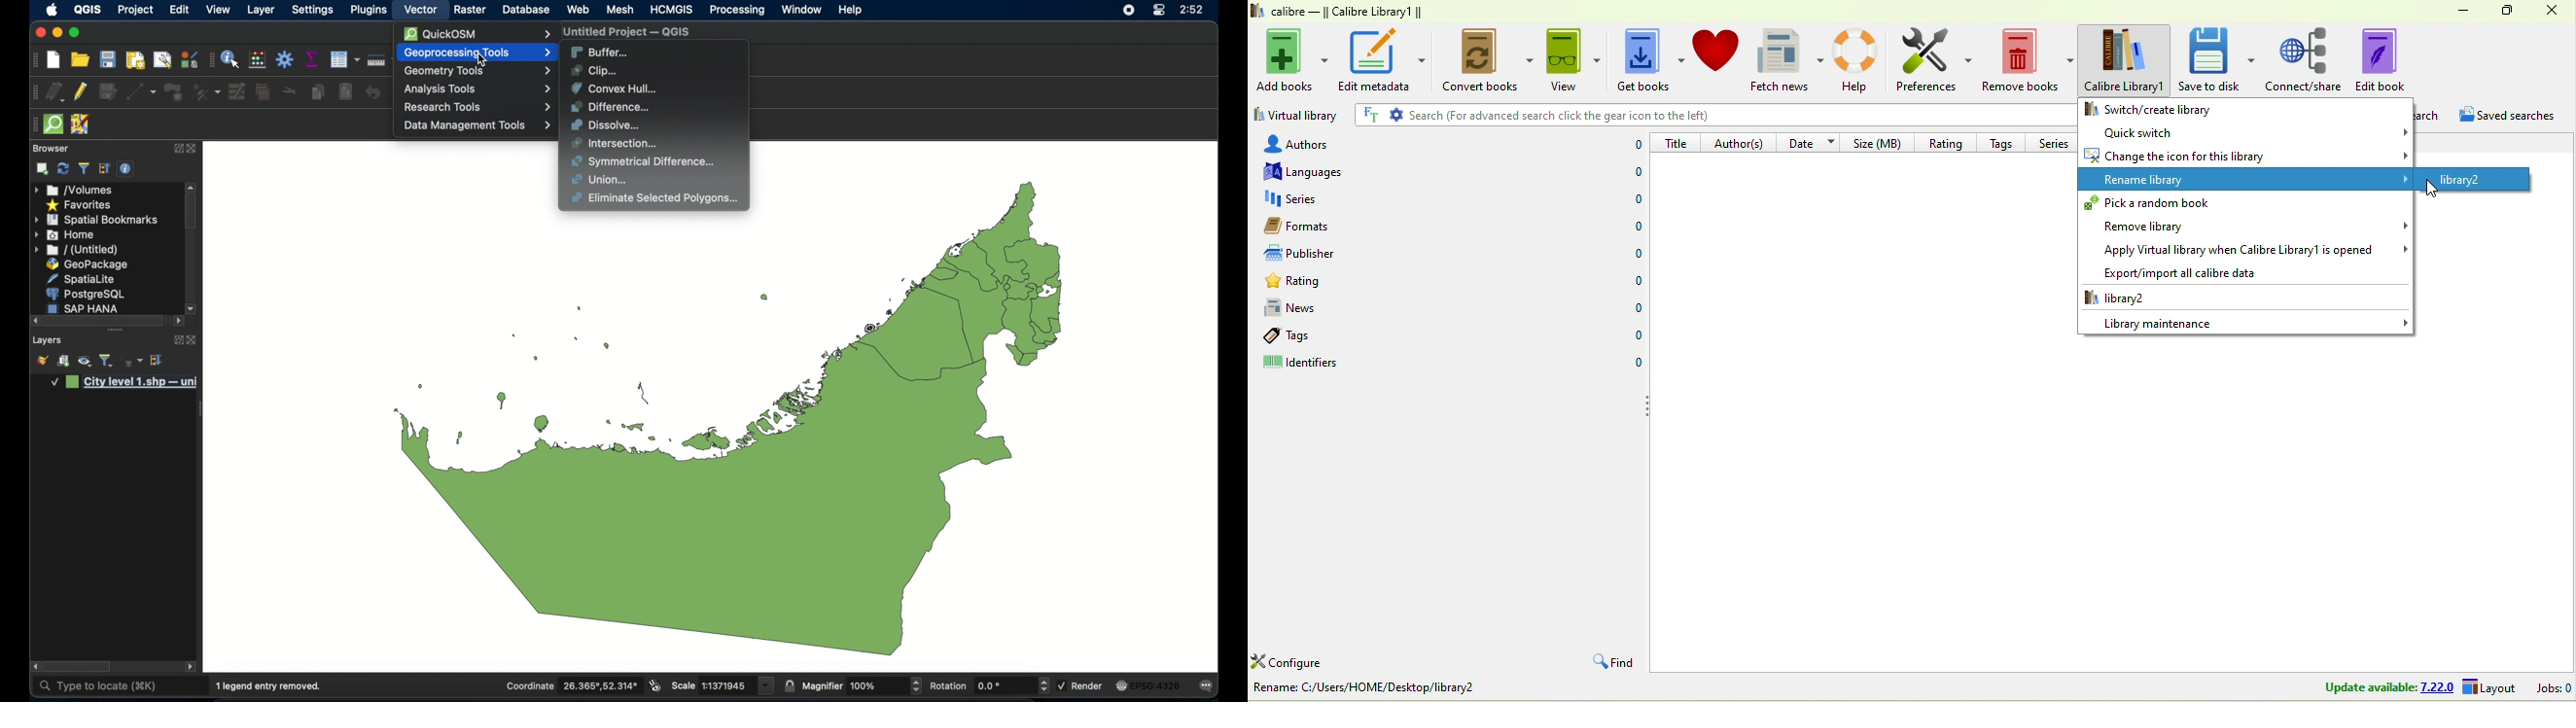  Describe the element at coordinates (2173, 273) in the screenshot. I see `export /import all calibre data` at that location.